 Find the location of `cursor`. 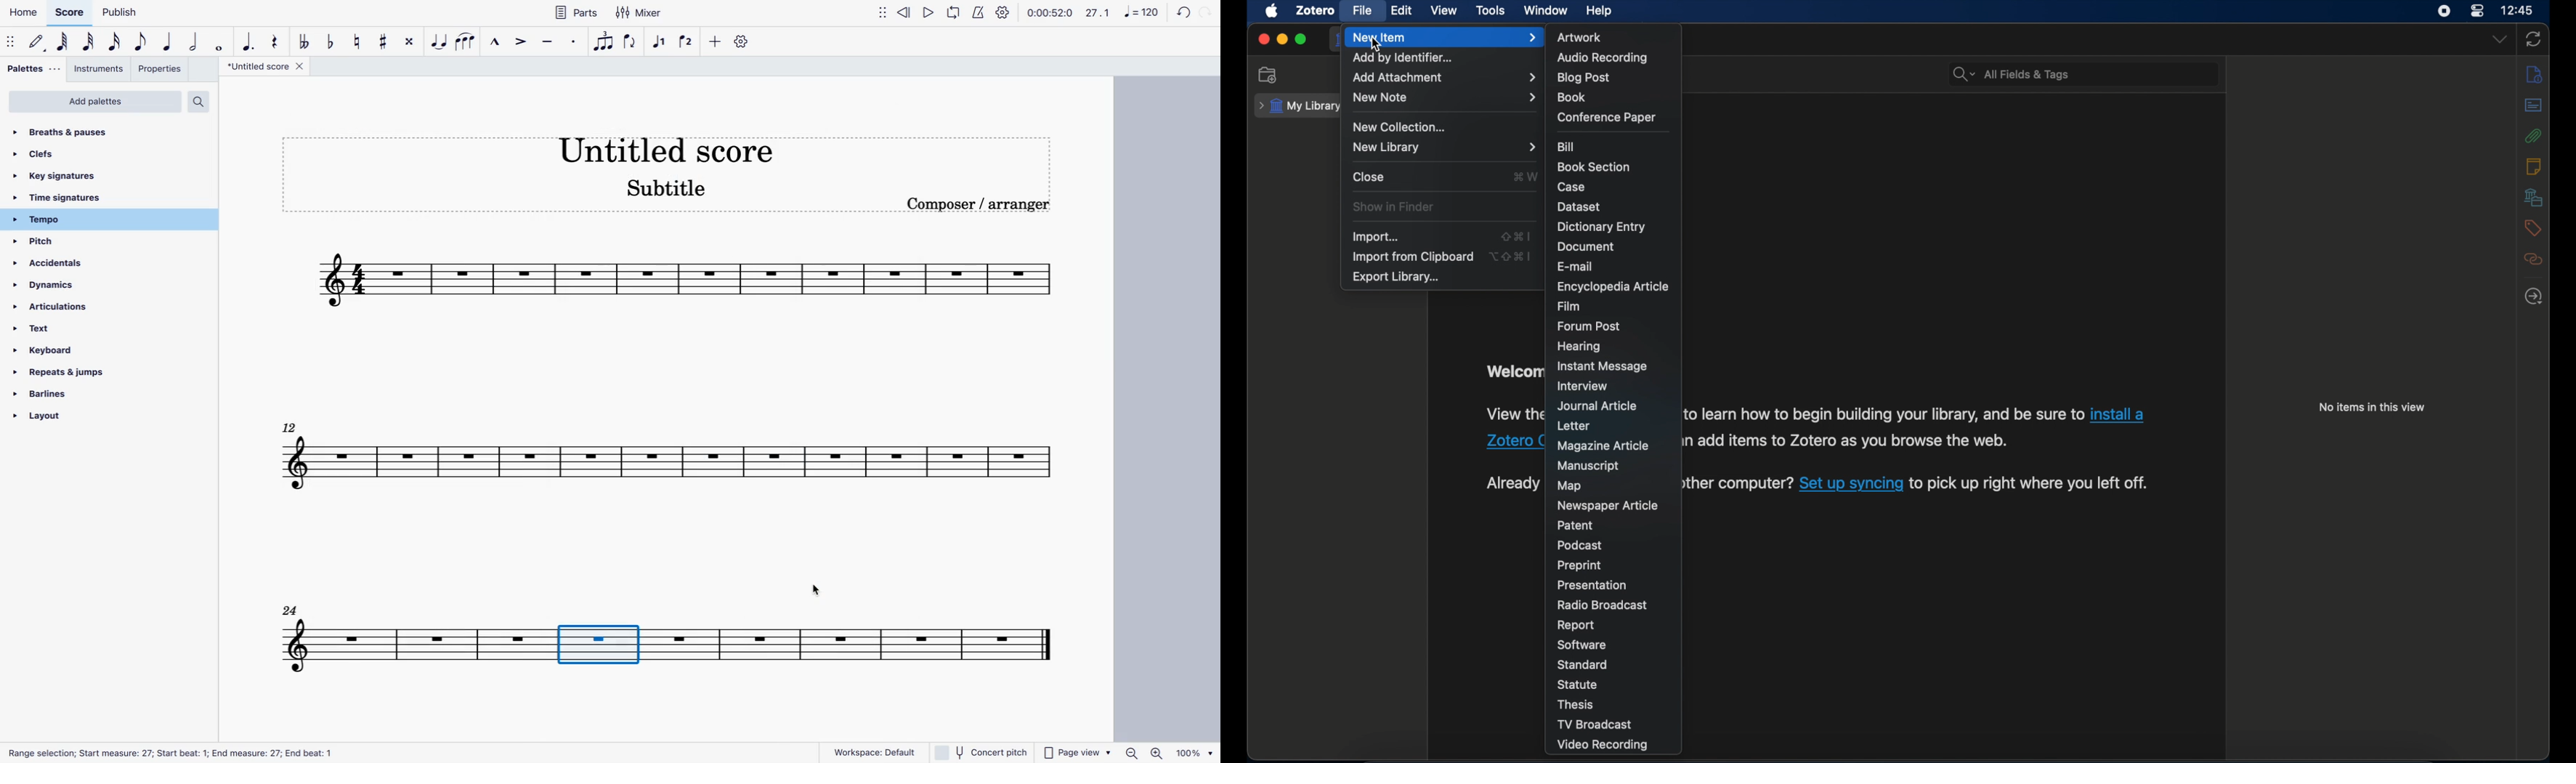

cursor is located at coordinates (621, 647).